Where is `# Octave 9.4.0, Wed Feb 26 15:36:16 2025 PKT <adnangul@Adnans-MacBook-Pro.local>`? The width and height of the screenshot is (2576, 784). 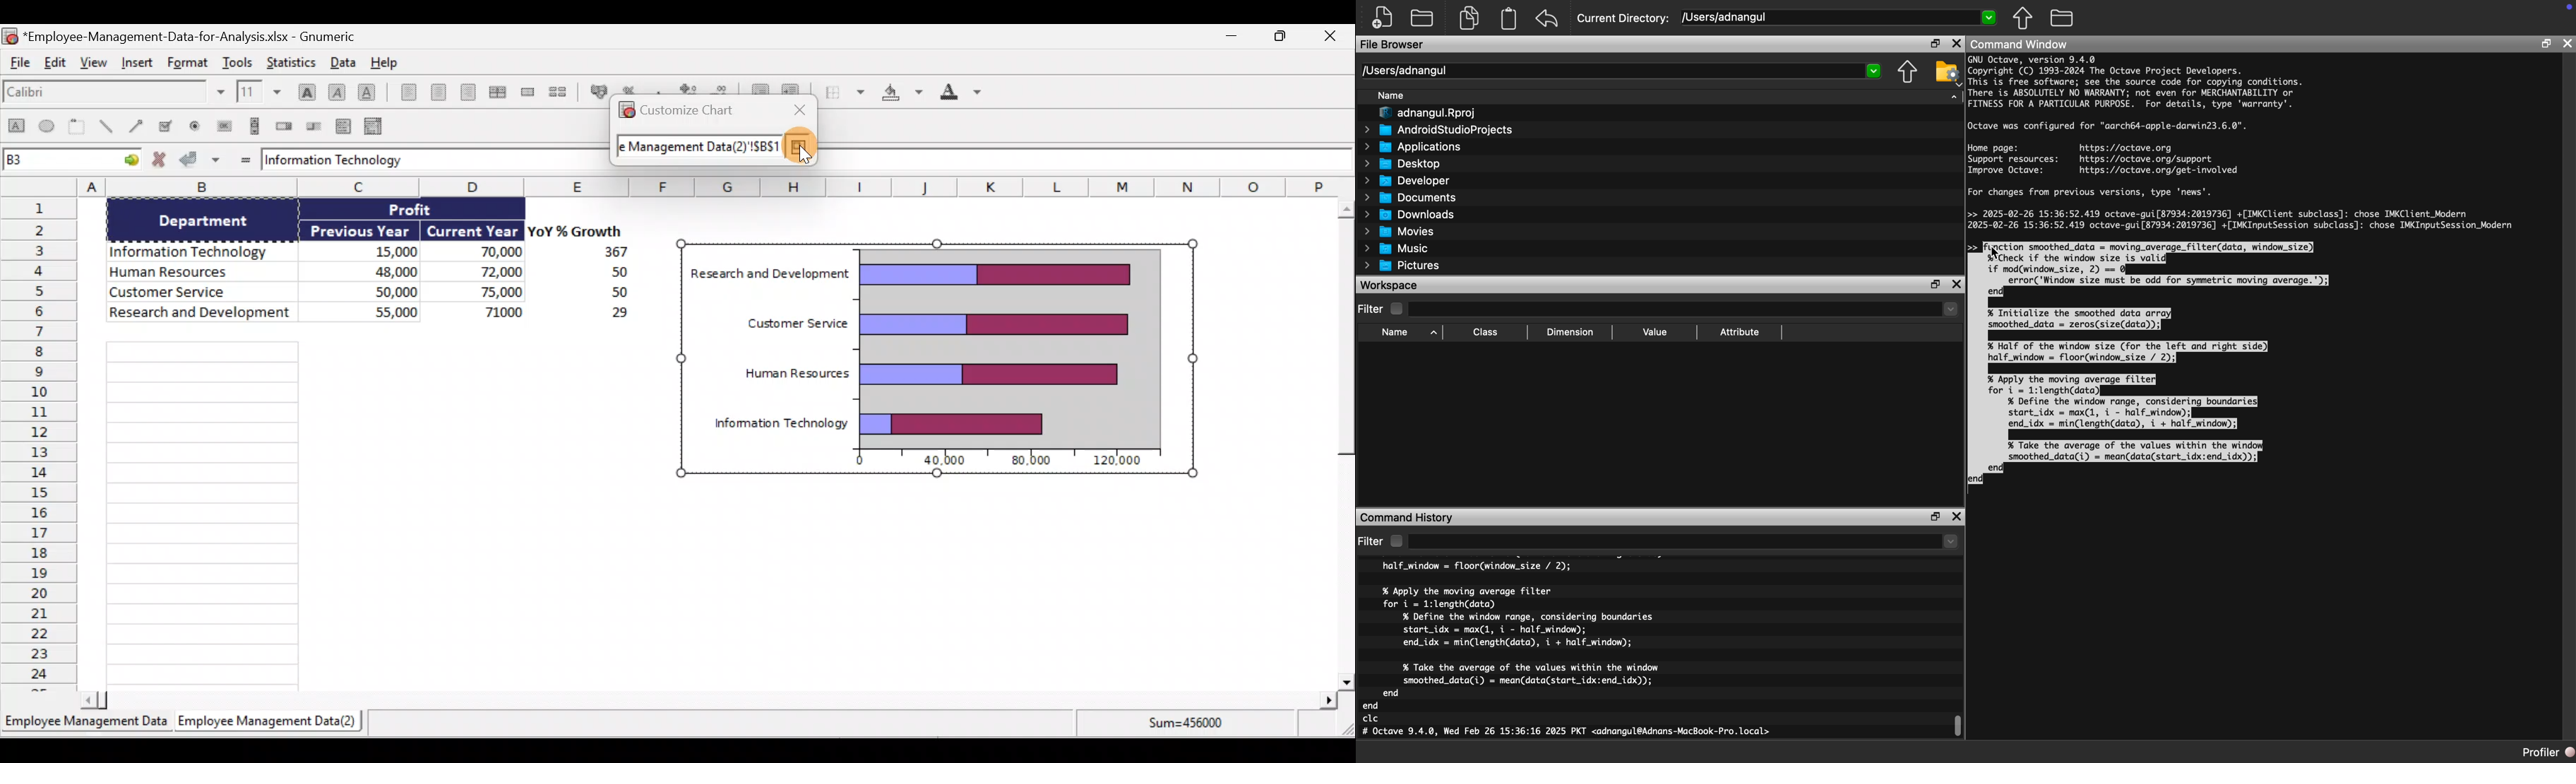
# Octave 9.4.0, Wed Feb 26 15:36:16 2025 PKT <adnangul@Adnans-MacBook-Pro.local> is located at coordinates (1567, 732).